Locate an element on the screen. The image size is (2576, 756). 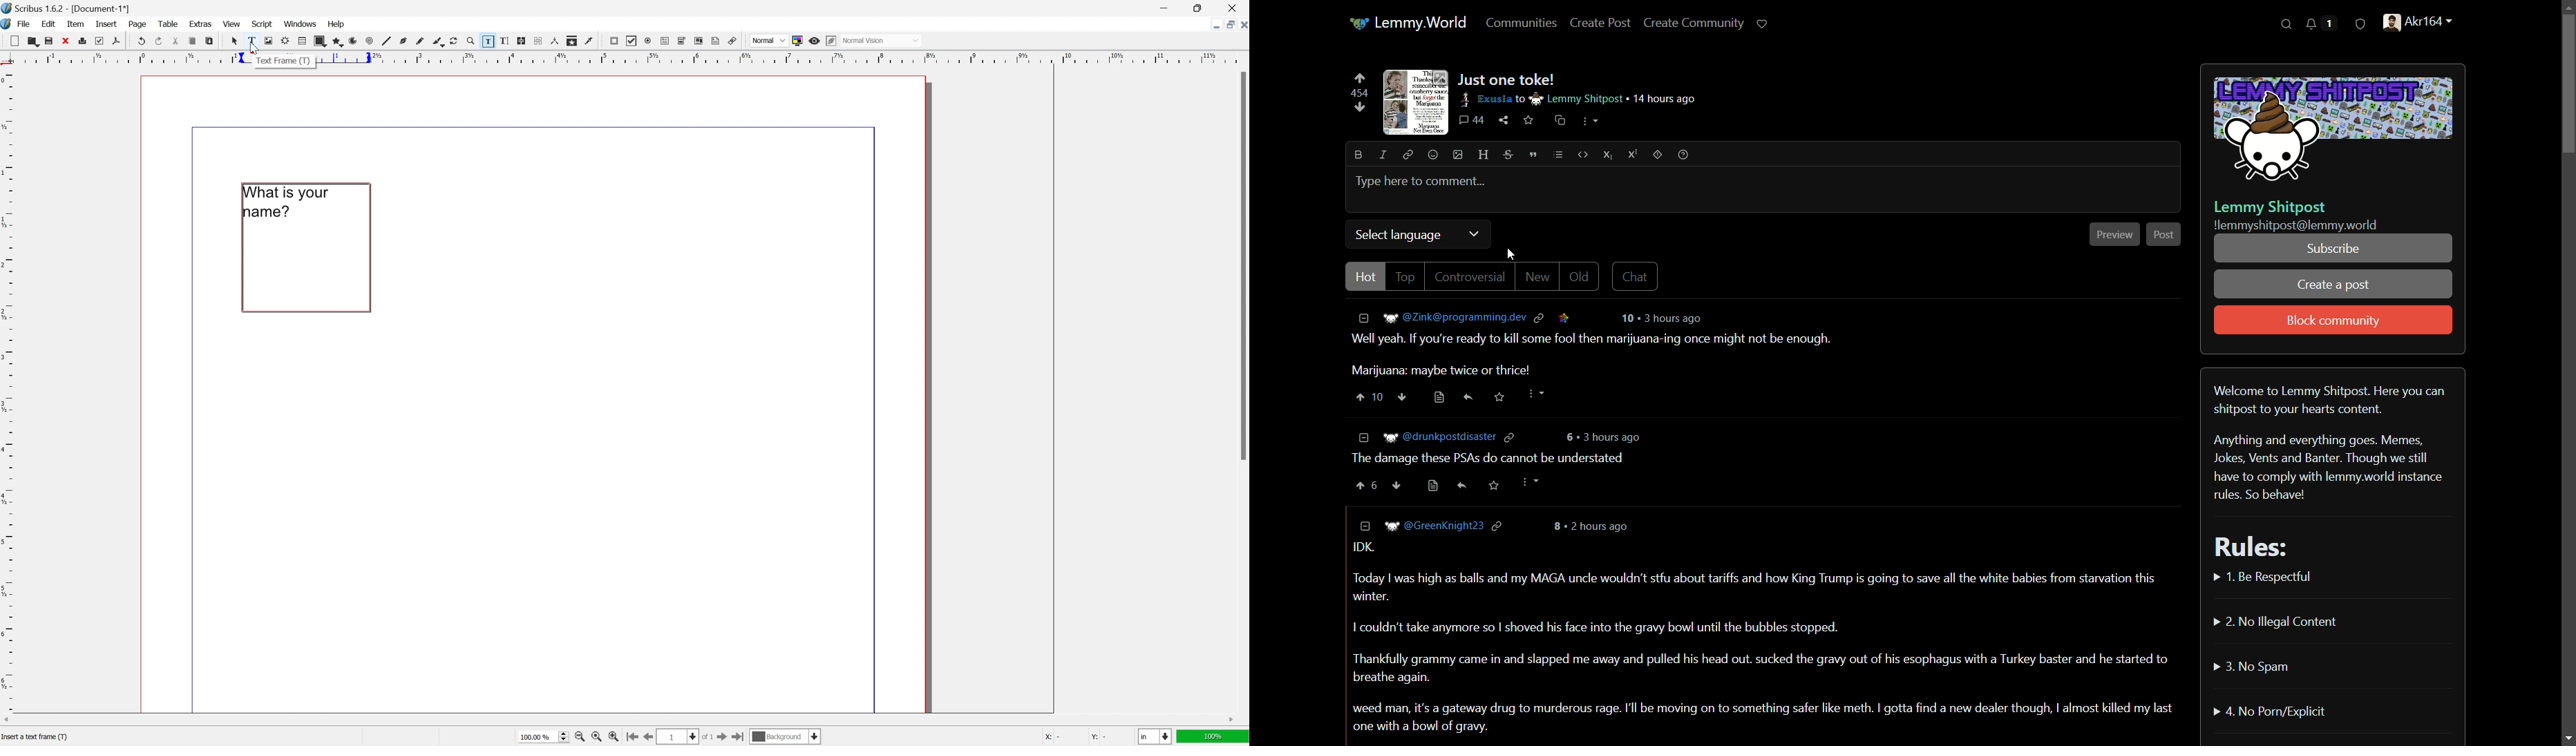
minimize is located at coordinates (1211, 24).